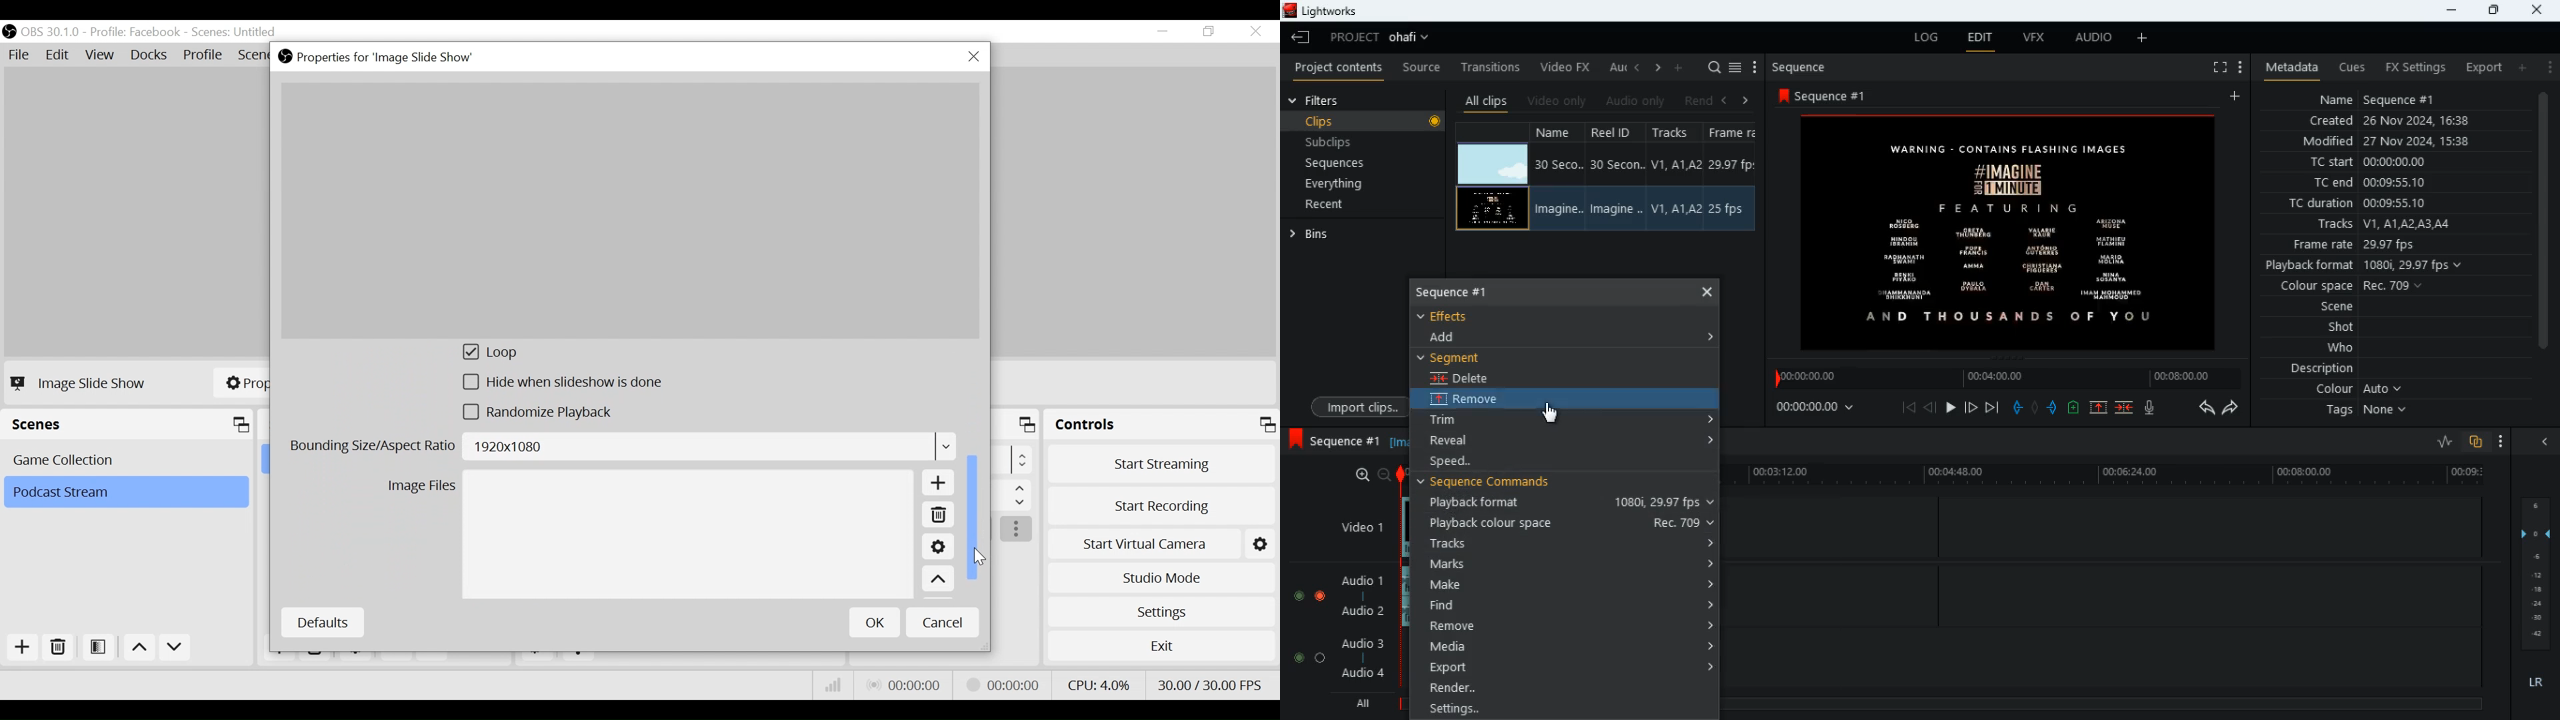  Describe the element at coordinates (2154, 409) in the screenshot. I see `mic` at that location.